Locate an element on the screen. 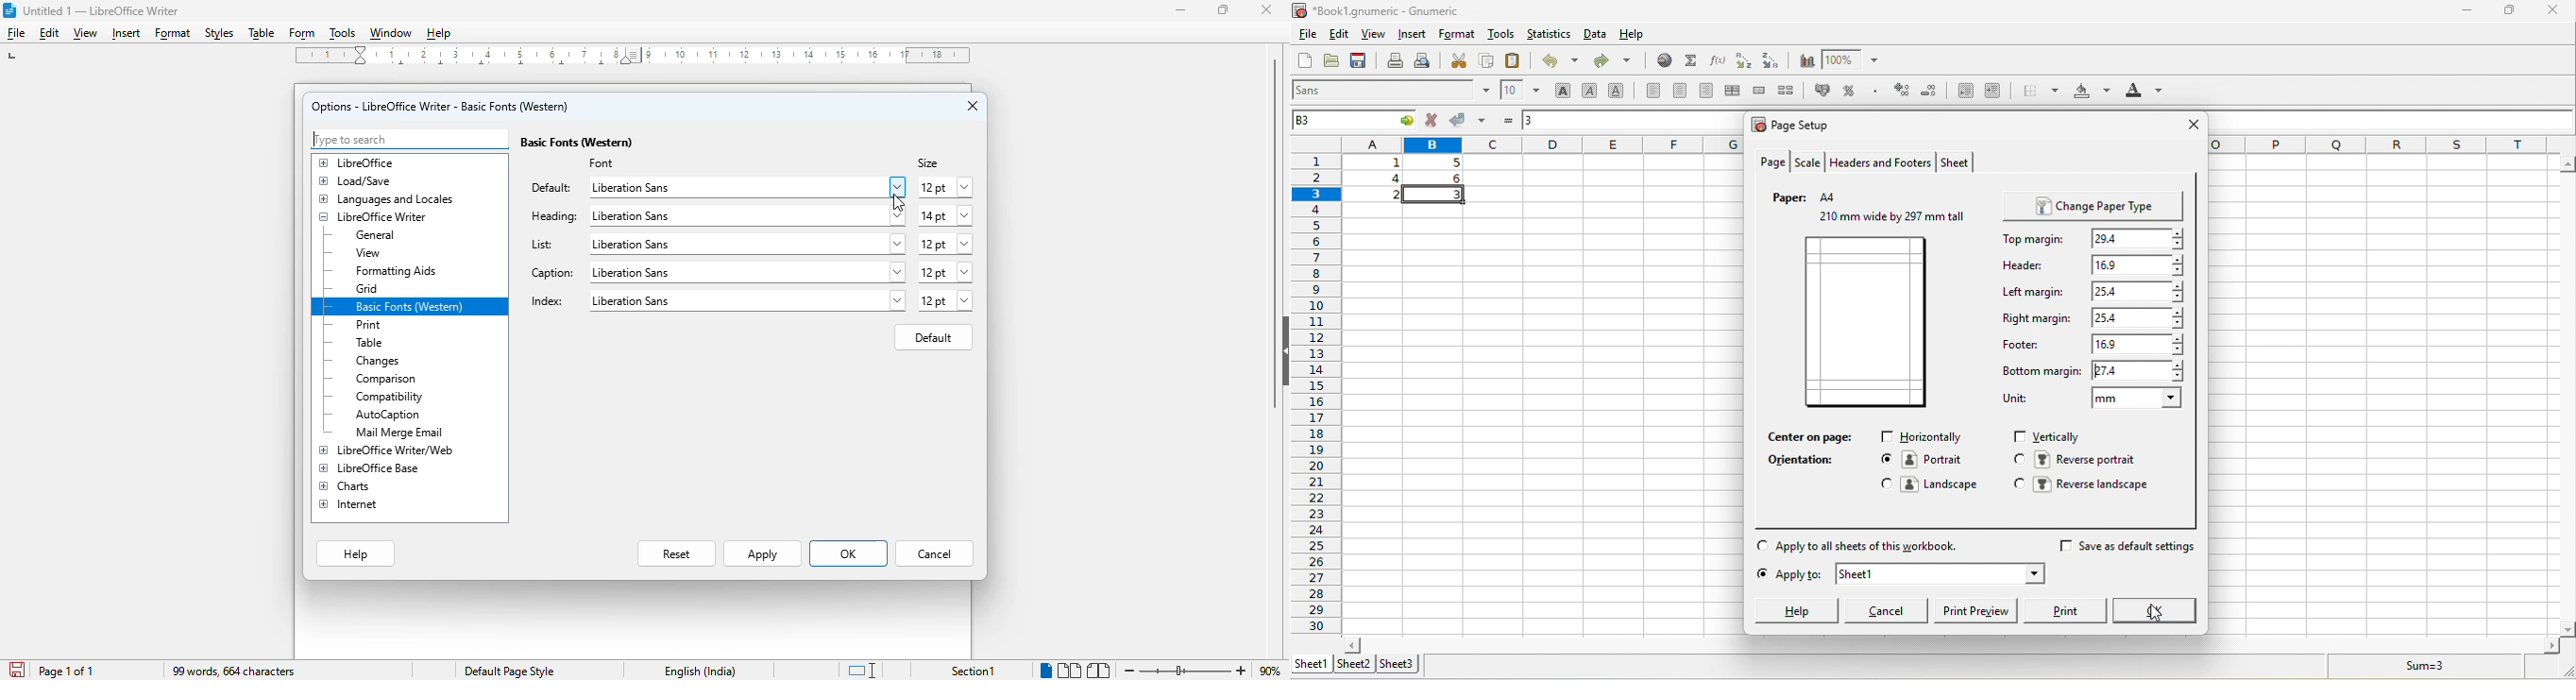 This screenshot has width=2576, height=700. cancel is located at coordinates (934, 553).